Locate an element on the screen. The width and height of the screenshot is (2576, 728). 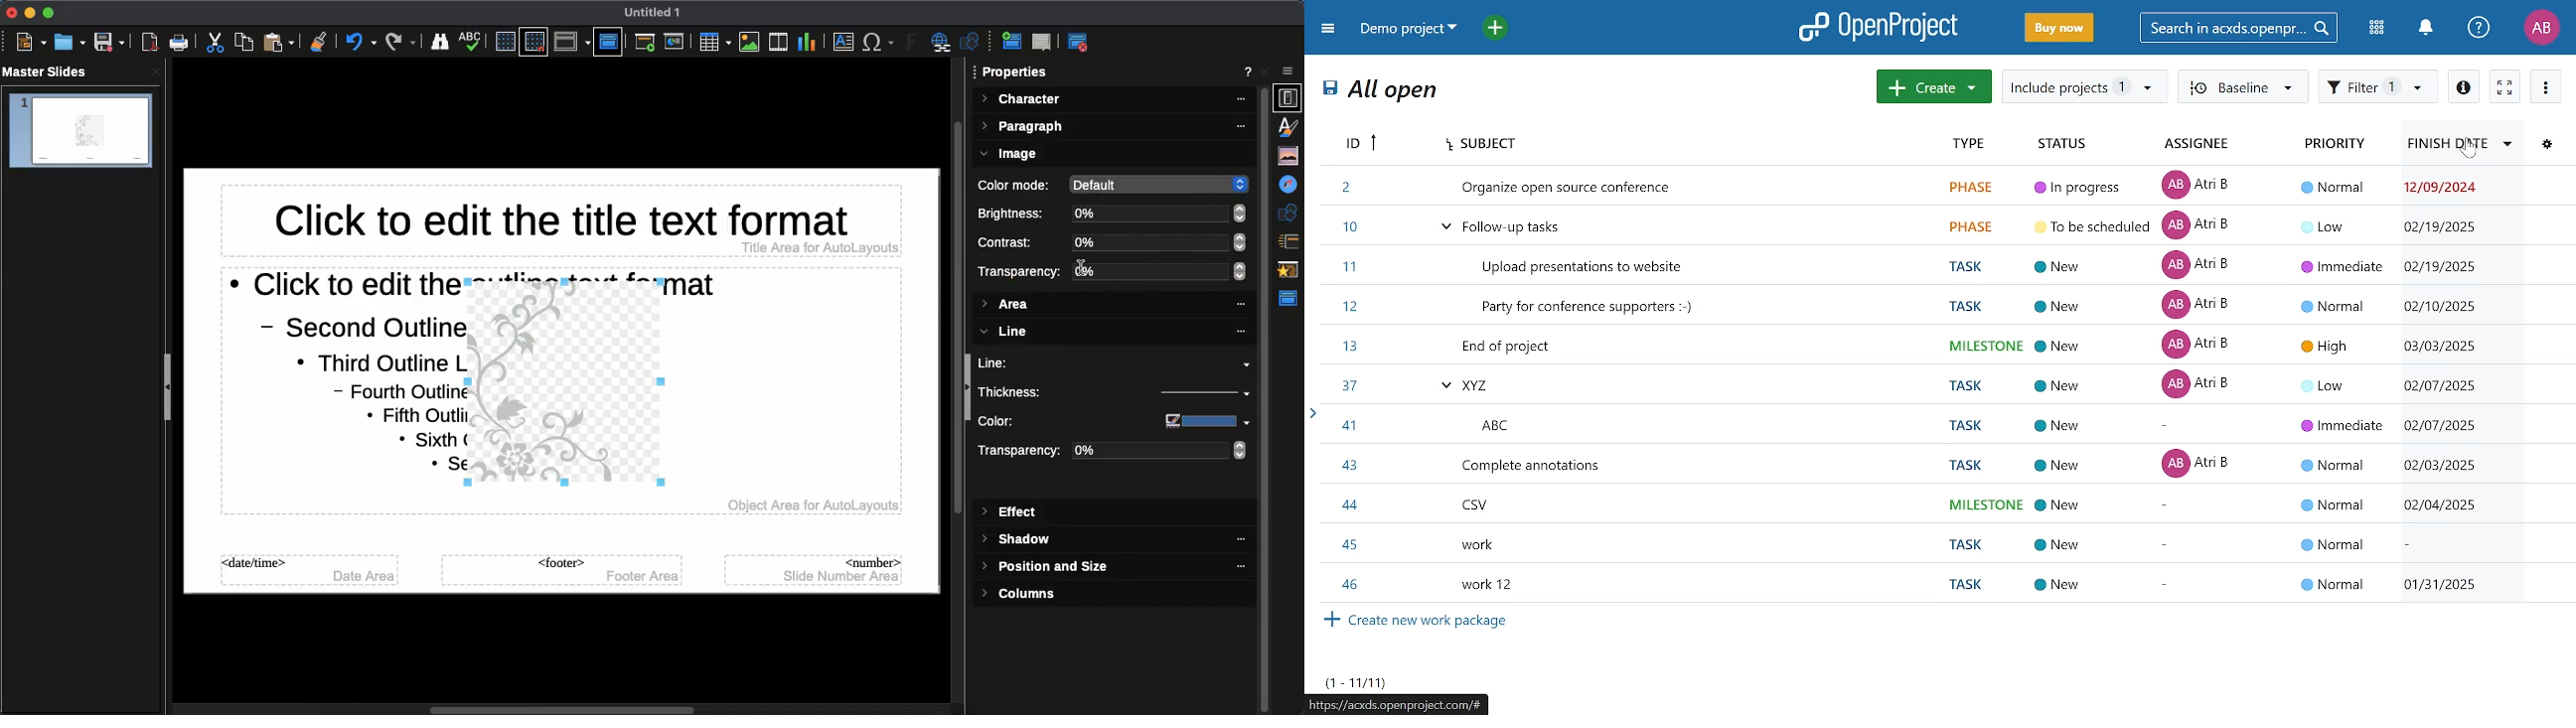
Display view is located at coordinates (572, 42).